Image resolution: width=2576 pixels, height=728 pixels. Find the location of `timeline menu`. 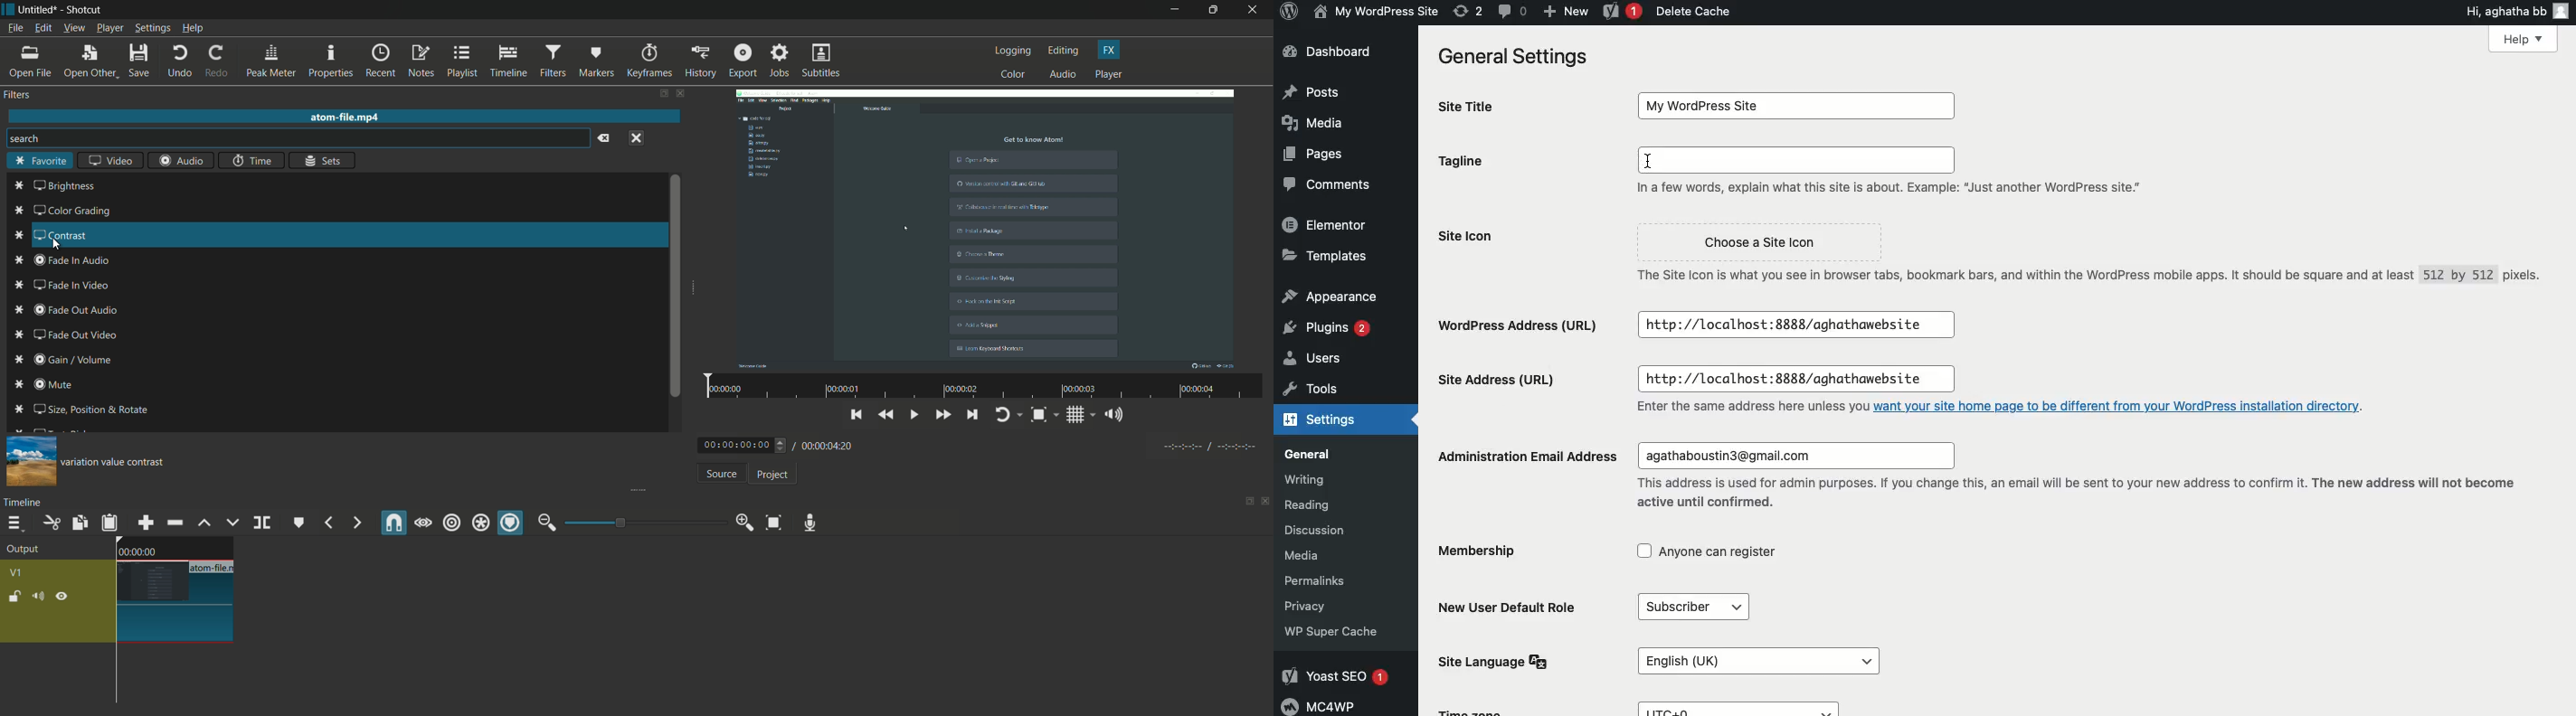

timeline menu is located at coordinates (15, 524).